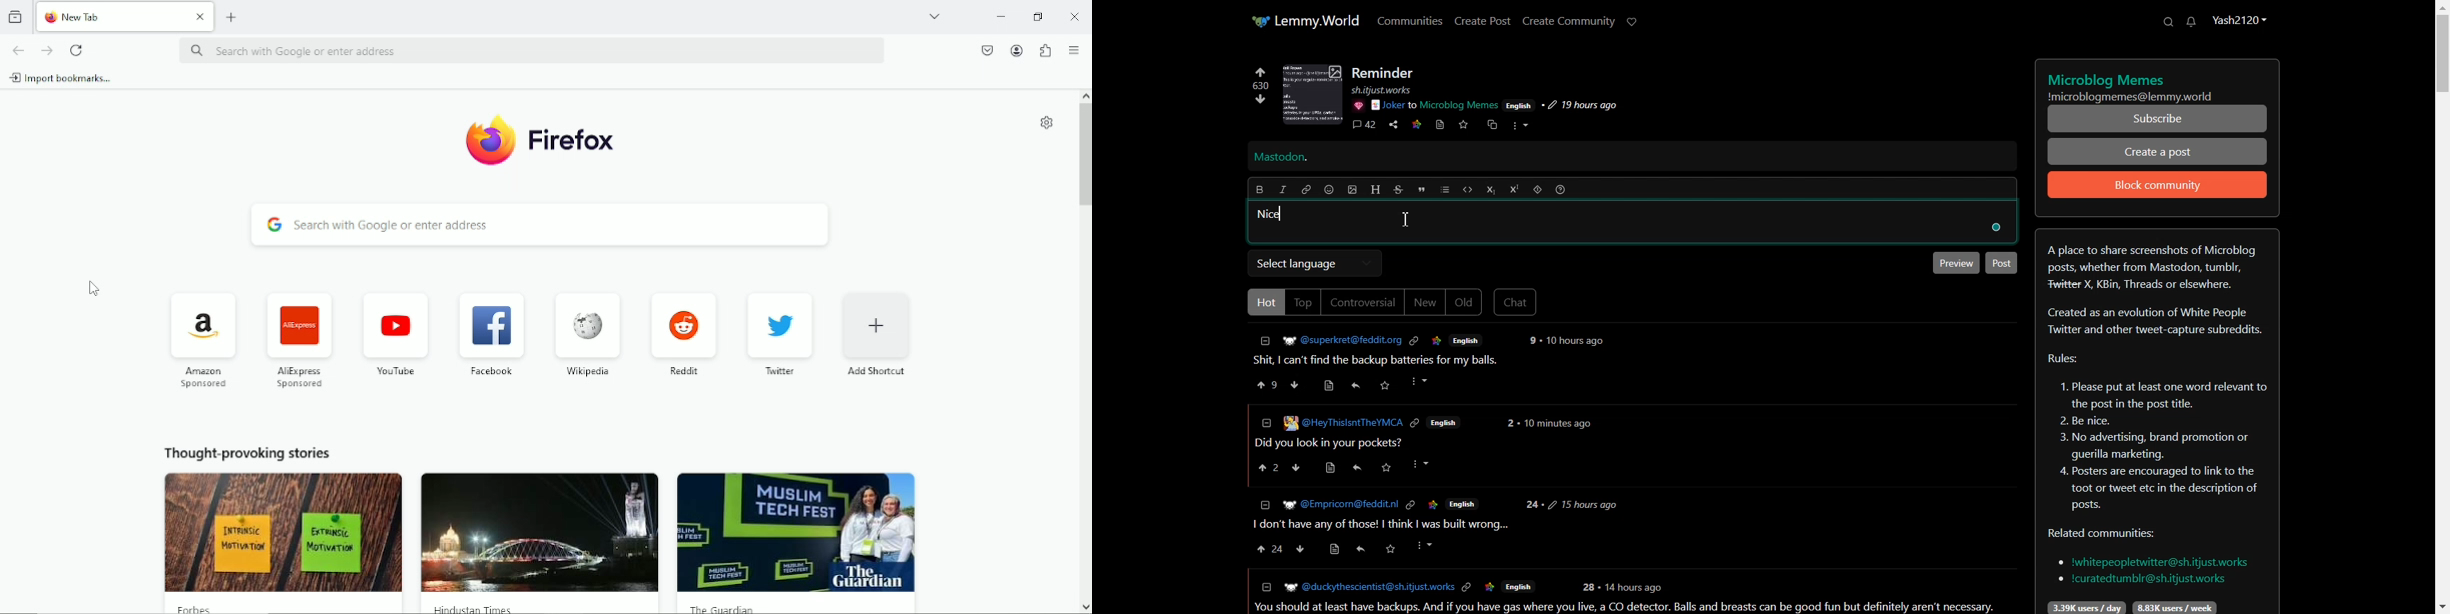  Describe the element at coordinates (1954, 262) in the screenshot. I see `Preview` at that location.